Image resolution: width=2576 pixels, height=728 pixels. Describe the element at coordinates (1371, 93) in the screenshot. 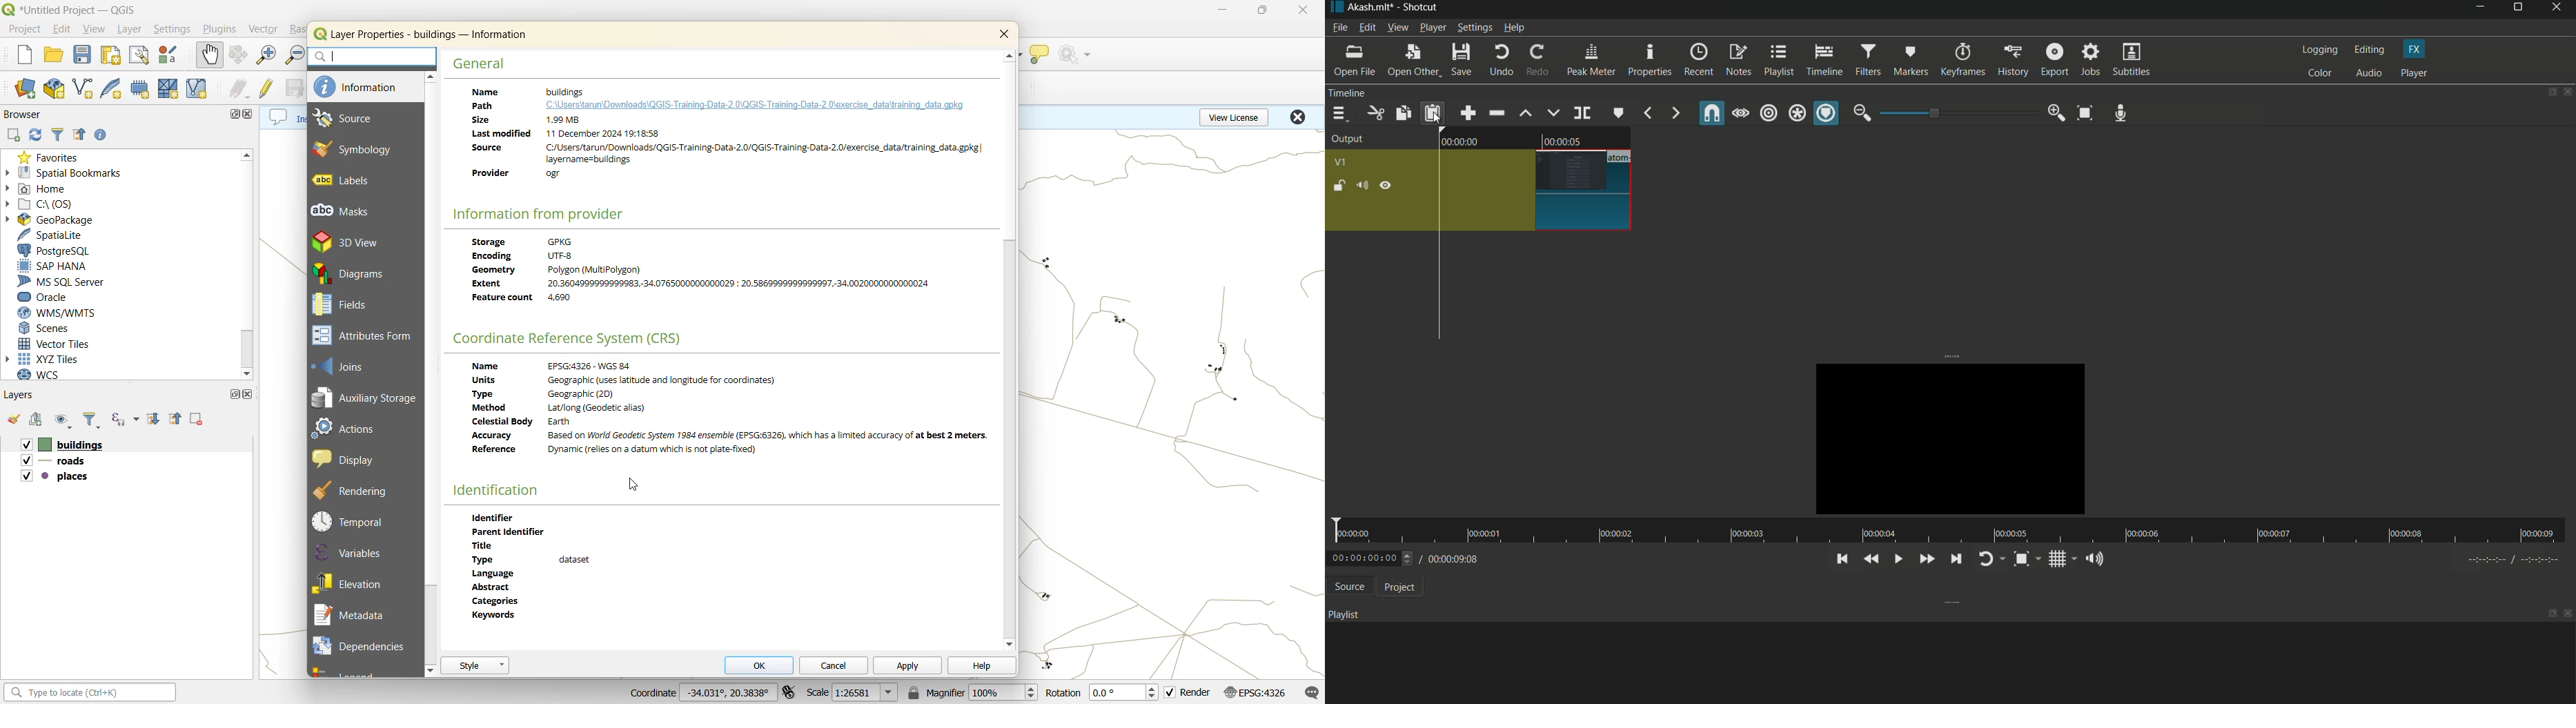

I see `Timeline` at that location.